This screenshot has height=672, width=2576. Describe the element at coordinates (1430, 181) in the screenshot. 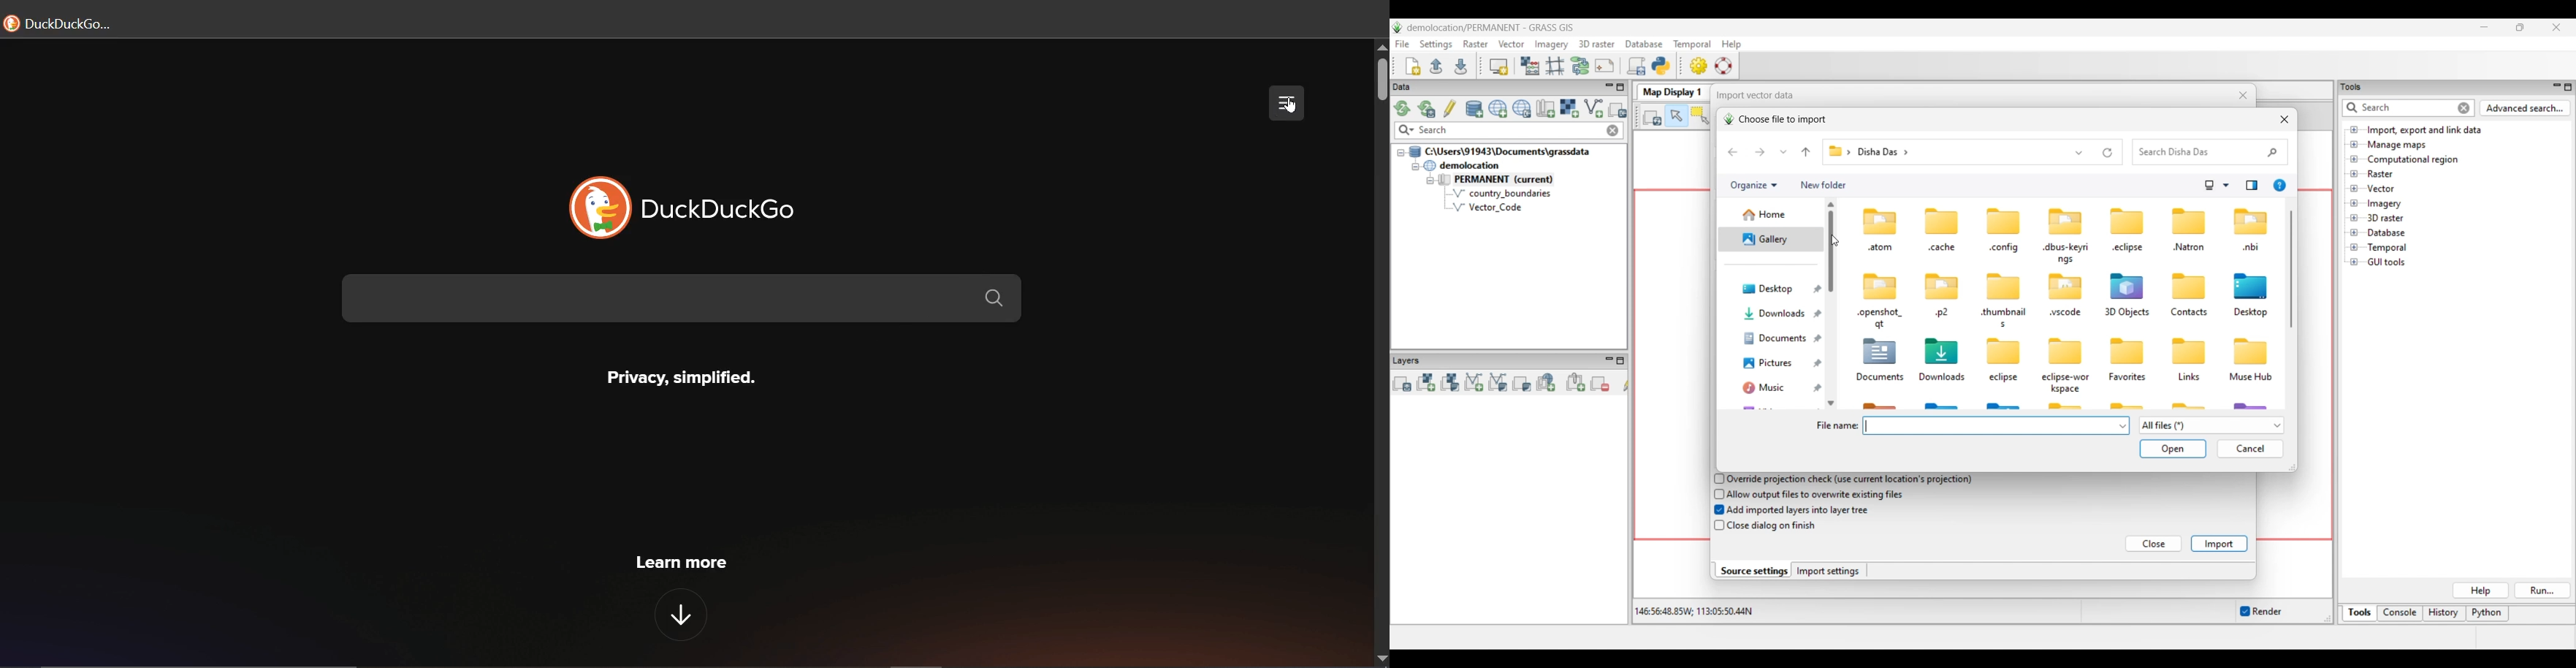

I see `Collapse permanent files view` at that location.